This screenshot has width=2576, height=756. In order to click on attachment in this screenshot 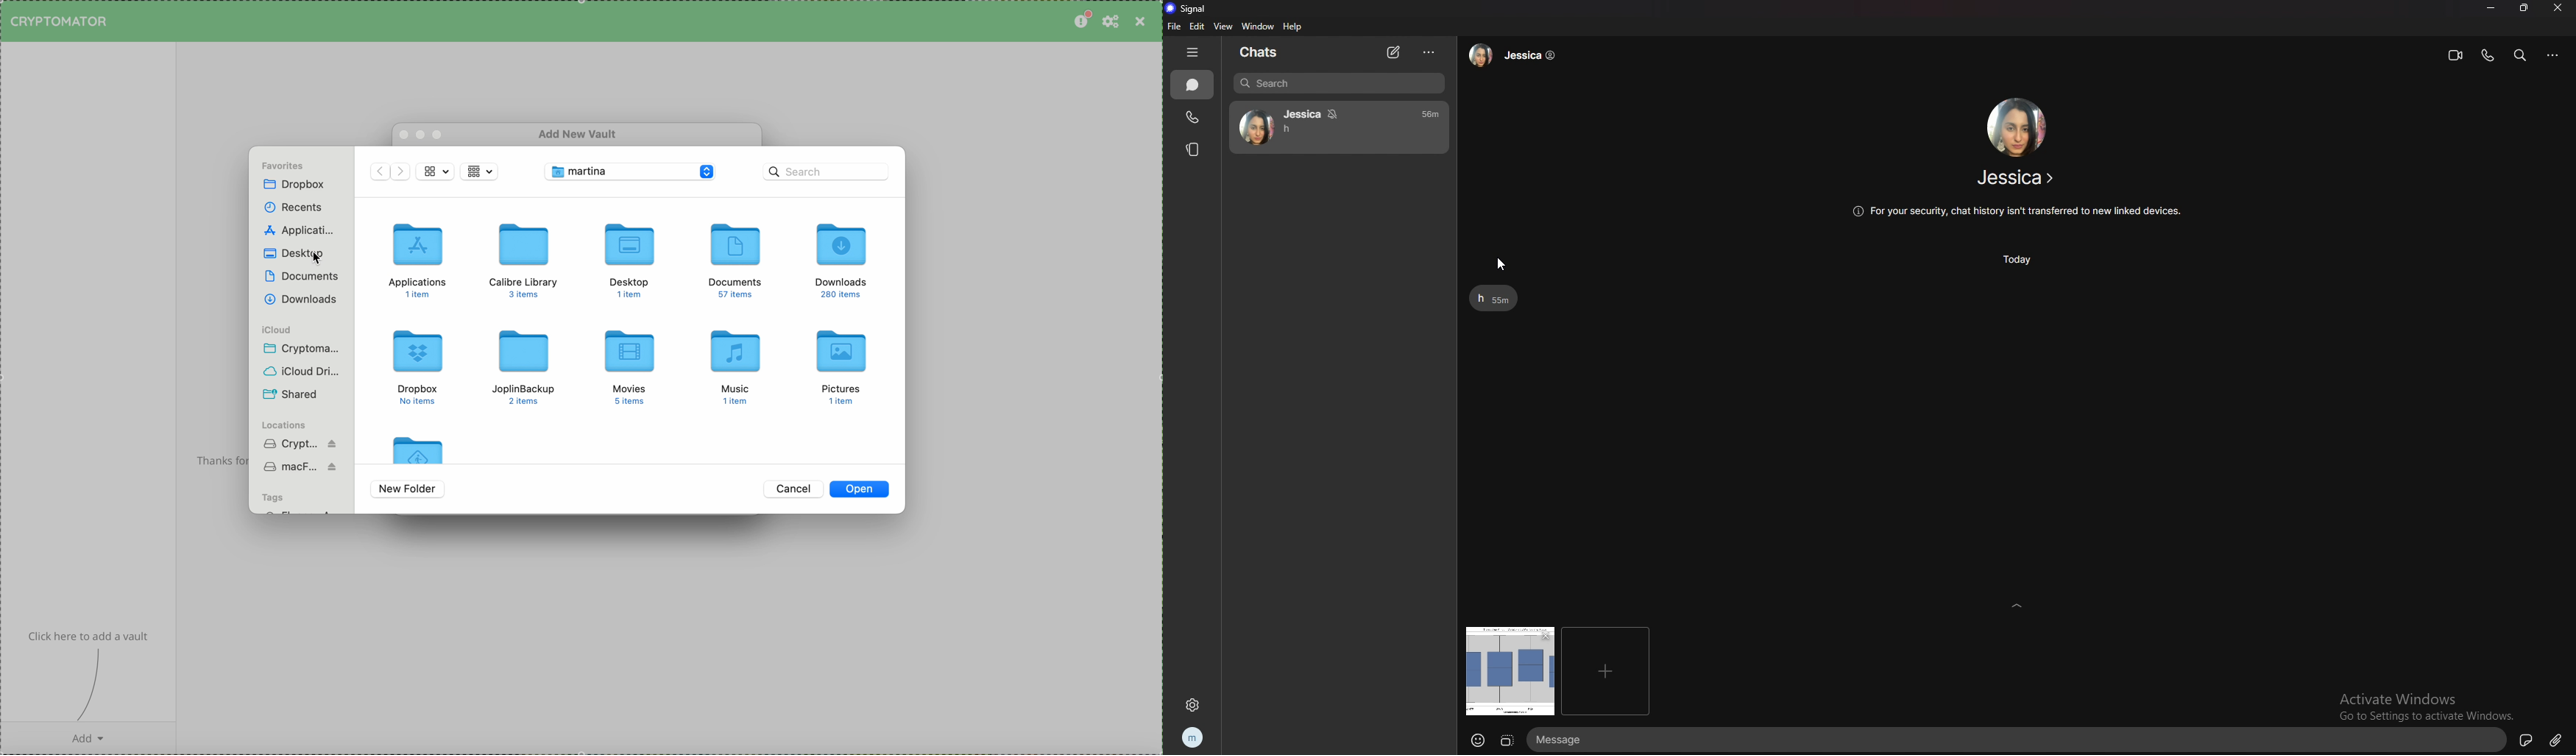, I will do `click(2558, 740)`.